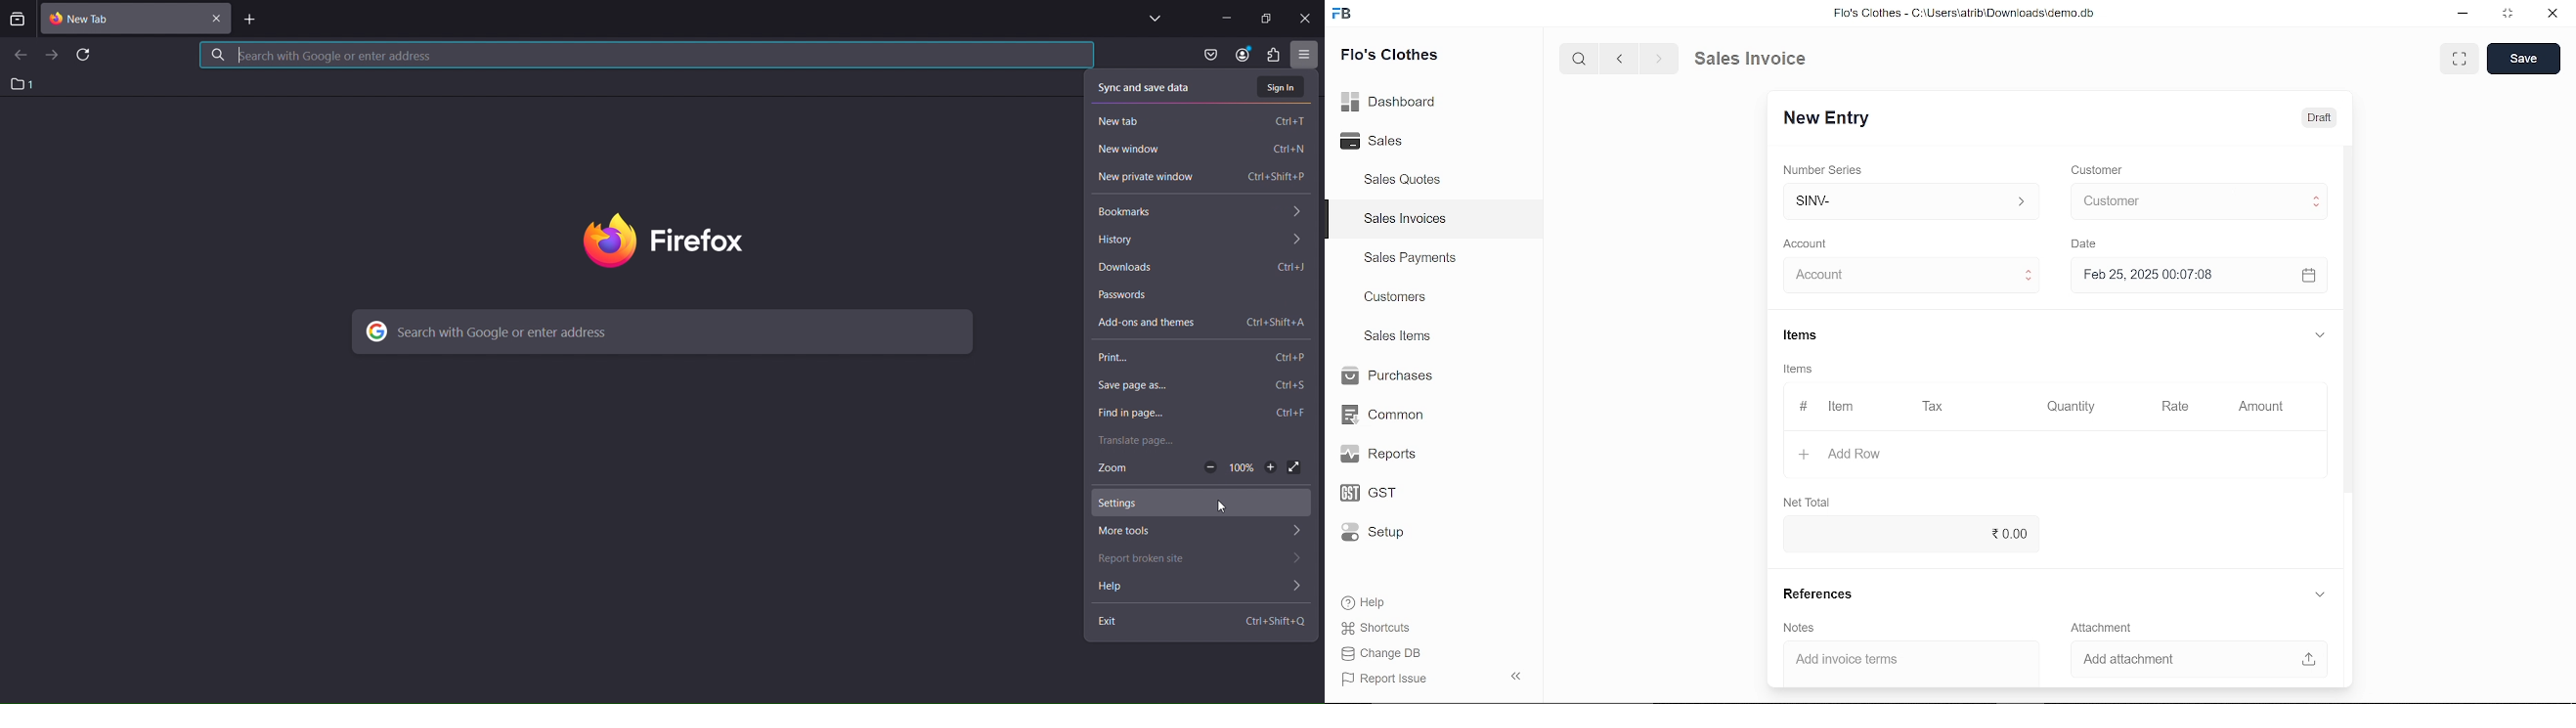  I want to click on new tab, so click(252, 21).